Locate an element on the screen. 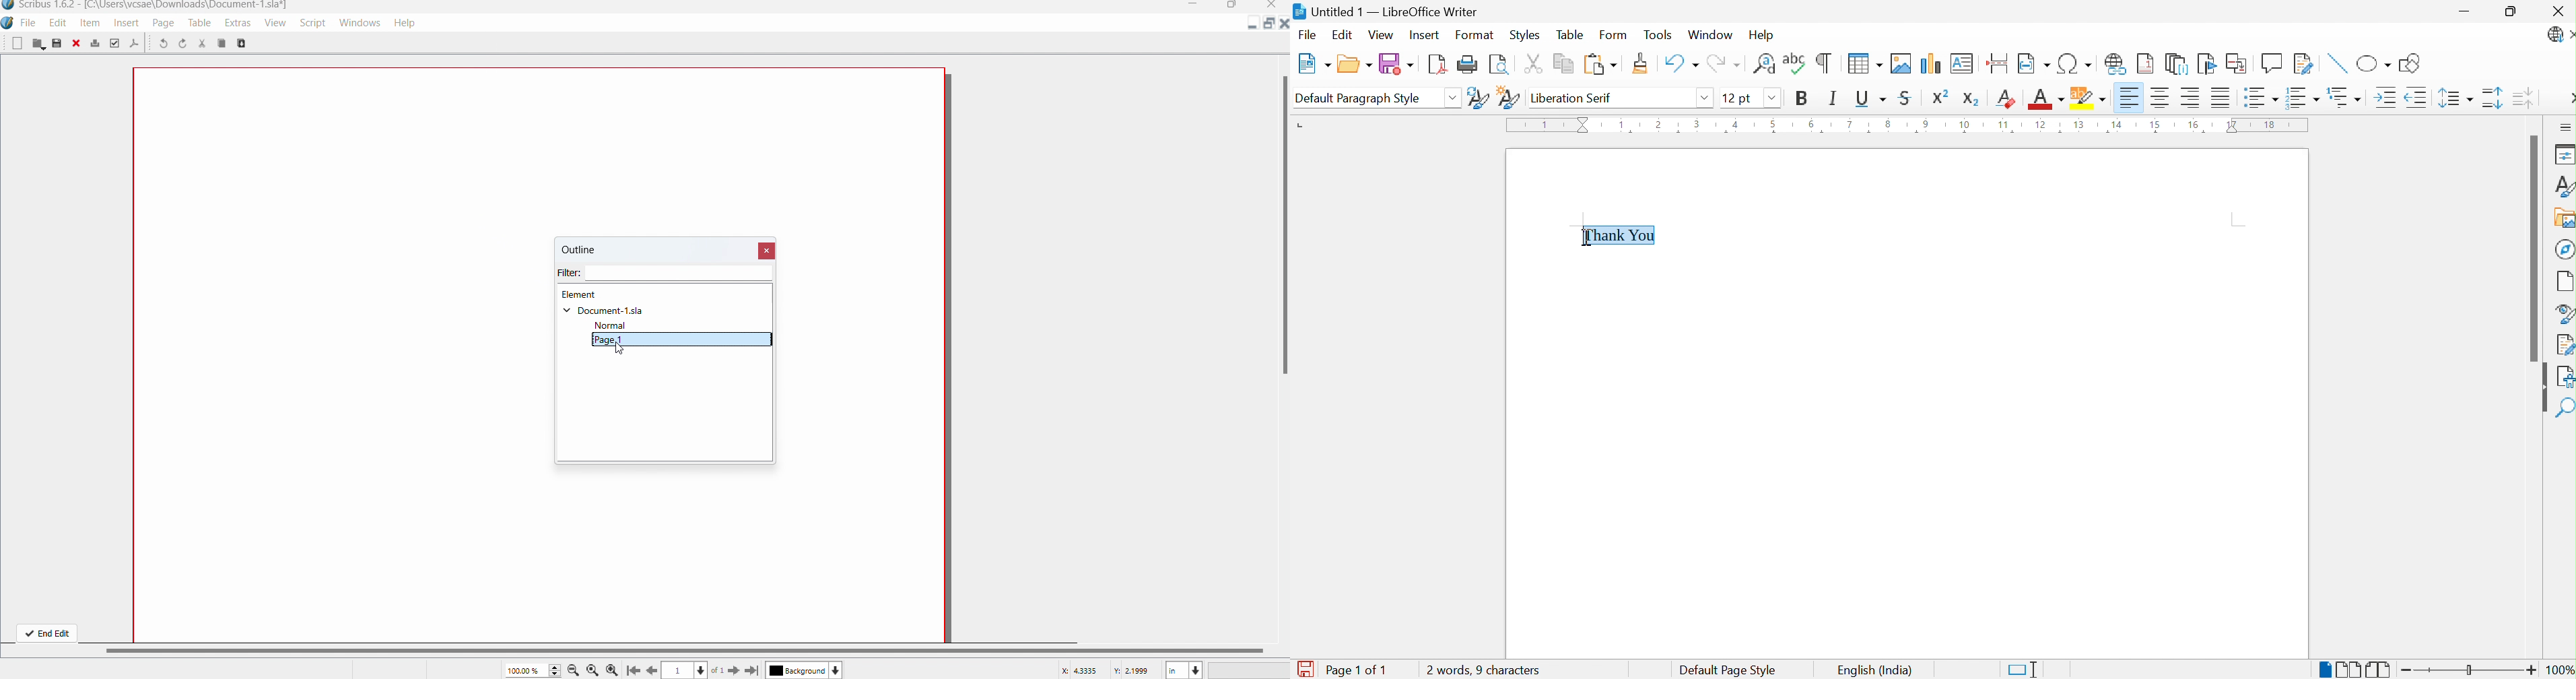 The height and width of the screenshot is (700, 2576). Justified is located at coordinates (2223, 97).